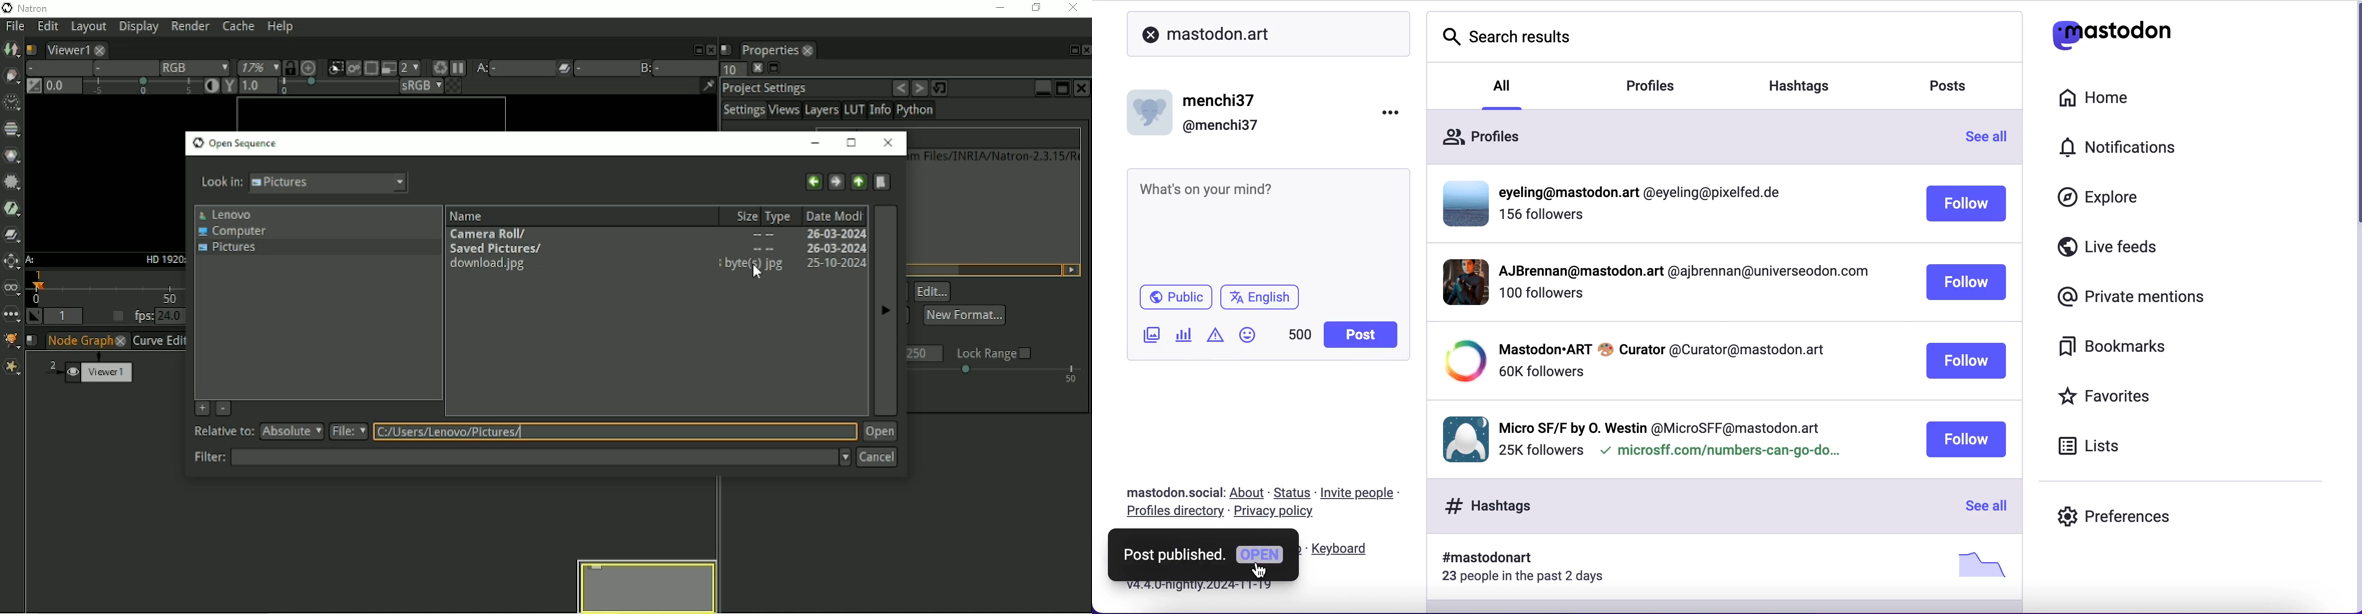 This screenshot has width=2380, height=616. I want to click on display picture, so click(1462, 202).